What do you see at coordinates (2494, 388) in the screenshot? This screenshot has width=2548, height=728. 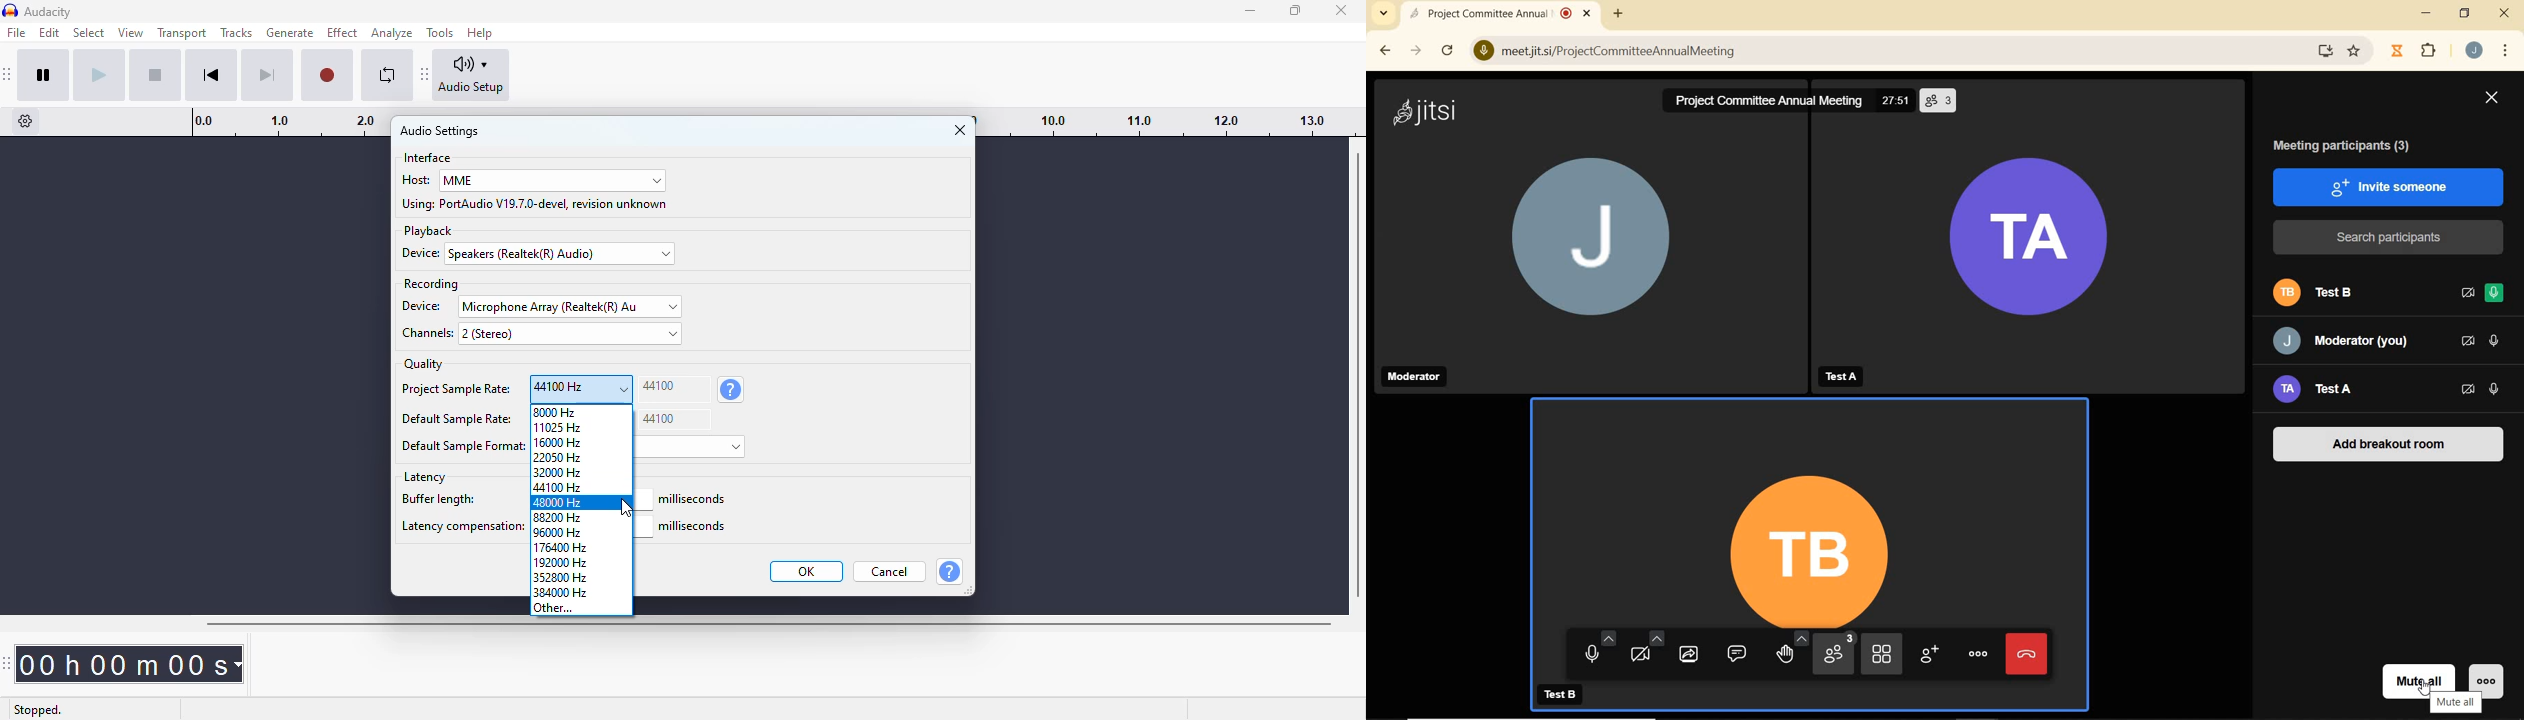 I see `MICROPHONE` at bounding box center [2494, 388].